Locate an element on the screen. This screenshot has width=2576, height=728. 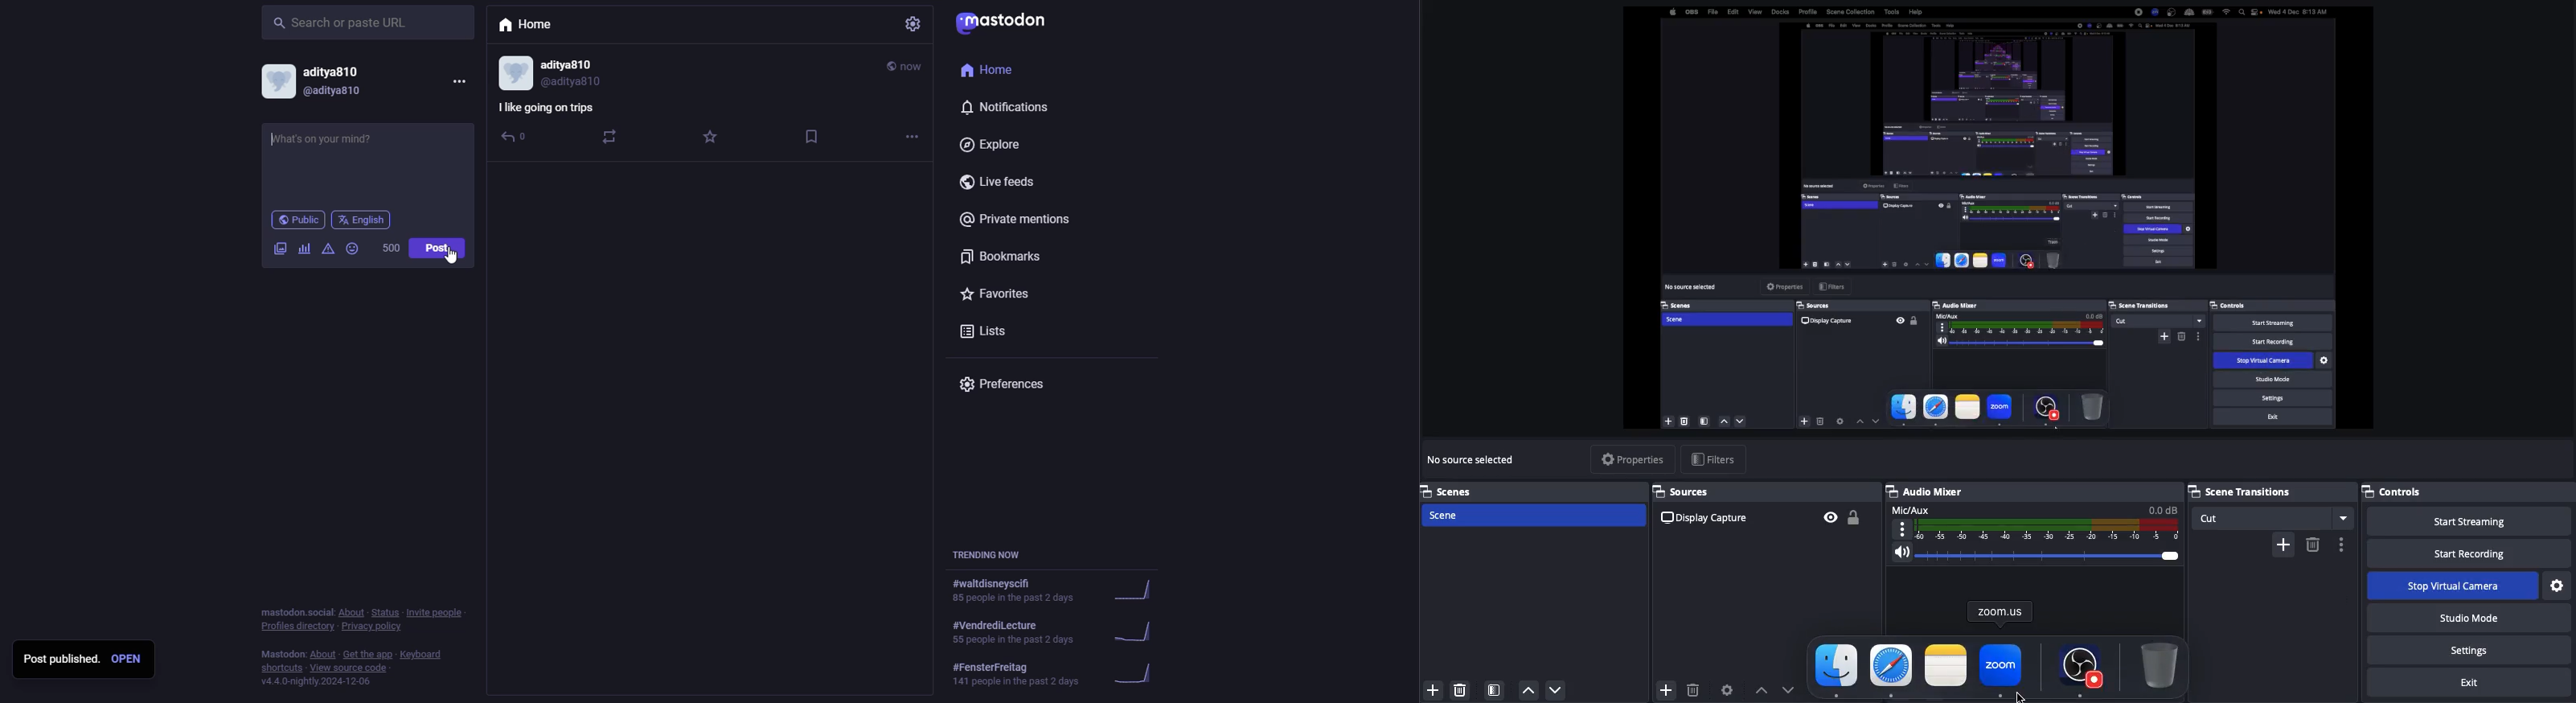
Start streaming is located at coordinates (2472, 522).